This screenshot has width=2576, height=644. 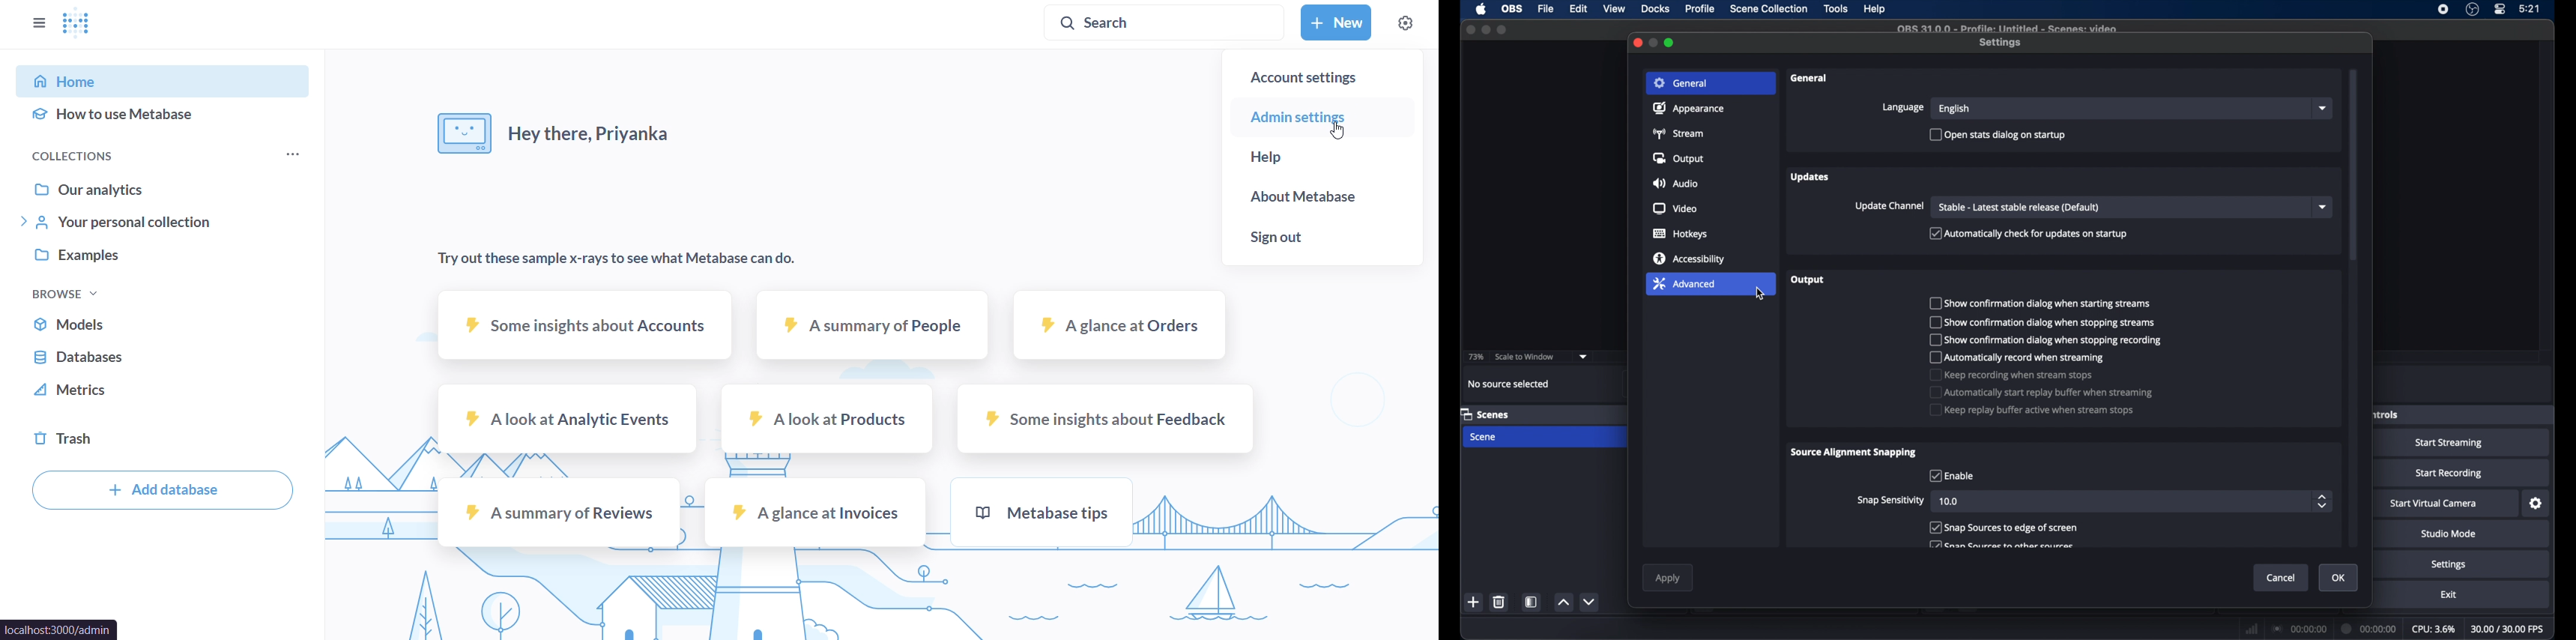 What do you see at coordinates (1507, 383) in the screenshot?
I see `no source selected` at bounding box center [1507, 383].